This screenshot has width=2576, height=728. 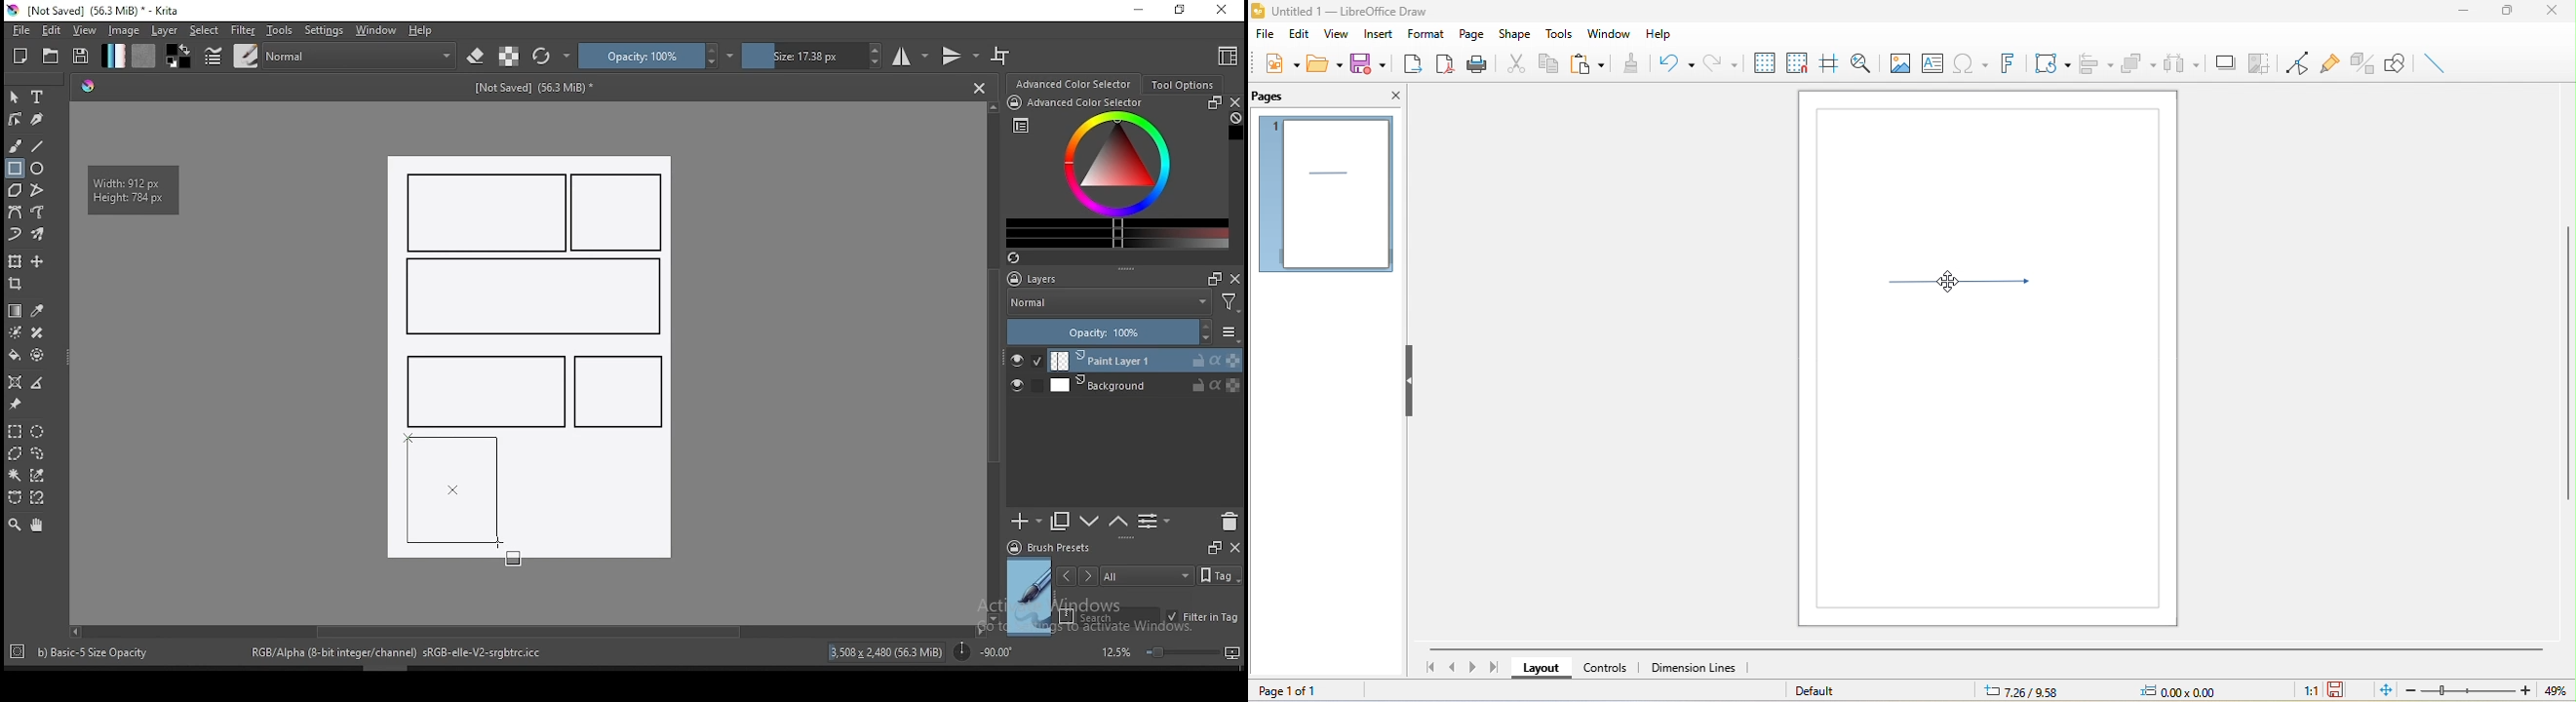 What do you see at coordinates (1209, 278) in the screenshot?
I see `Frames` at bounding box center [1209, 278].